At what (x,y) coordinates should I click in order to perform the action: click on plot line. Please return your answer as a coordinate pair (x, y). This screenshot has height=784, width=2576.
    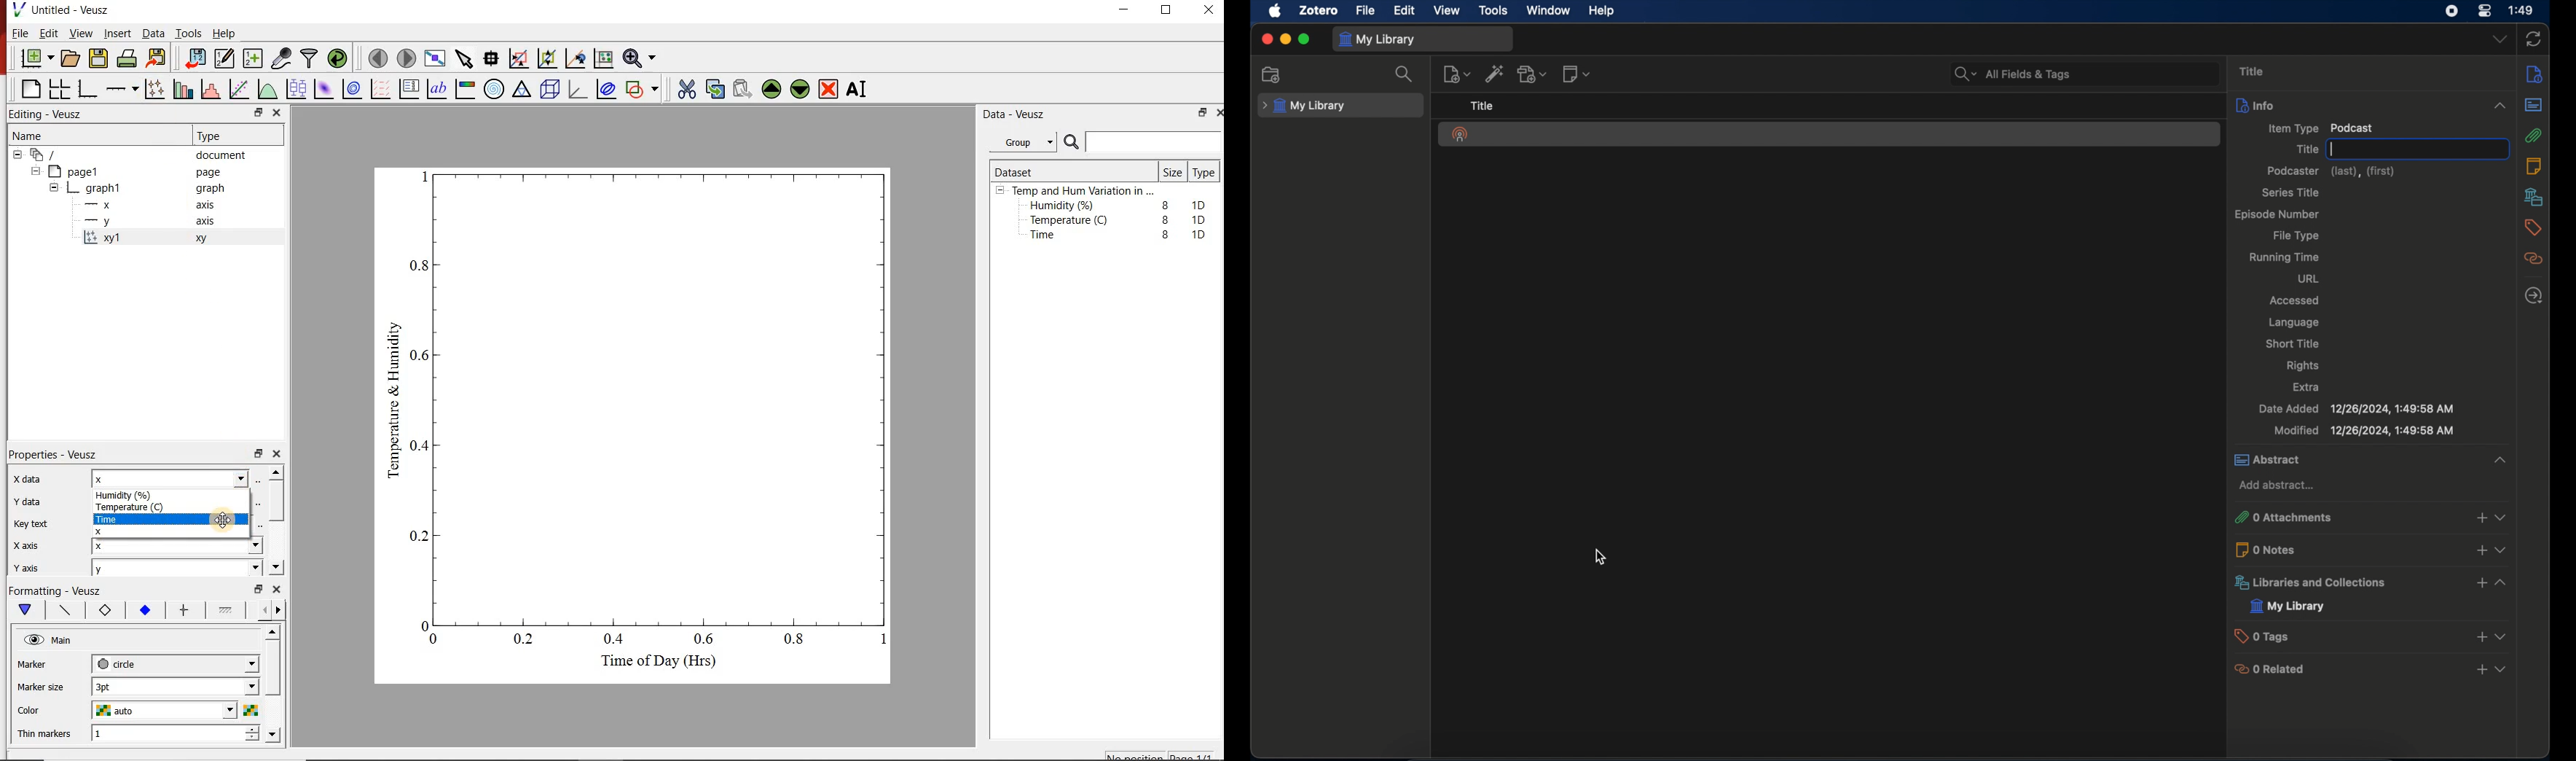
    Looking at the image, I should click on (66, 611).